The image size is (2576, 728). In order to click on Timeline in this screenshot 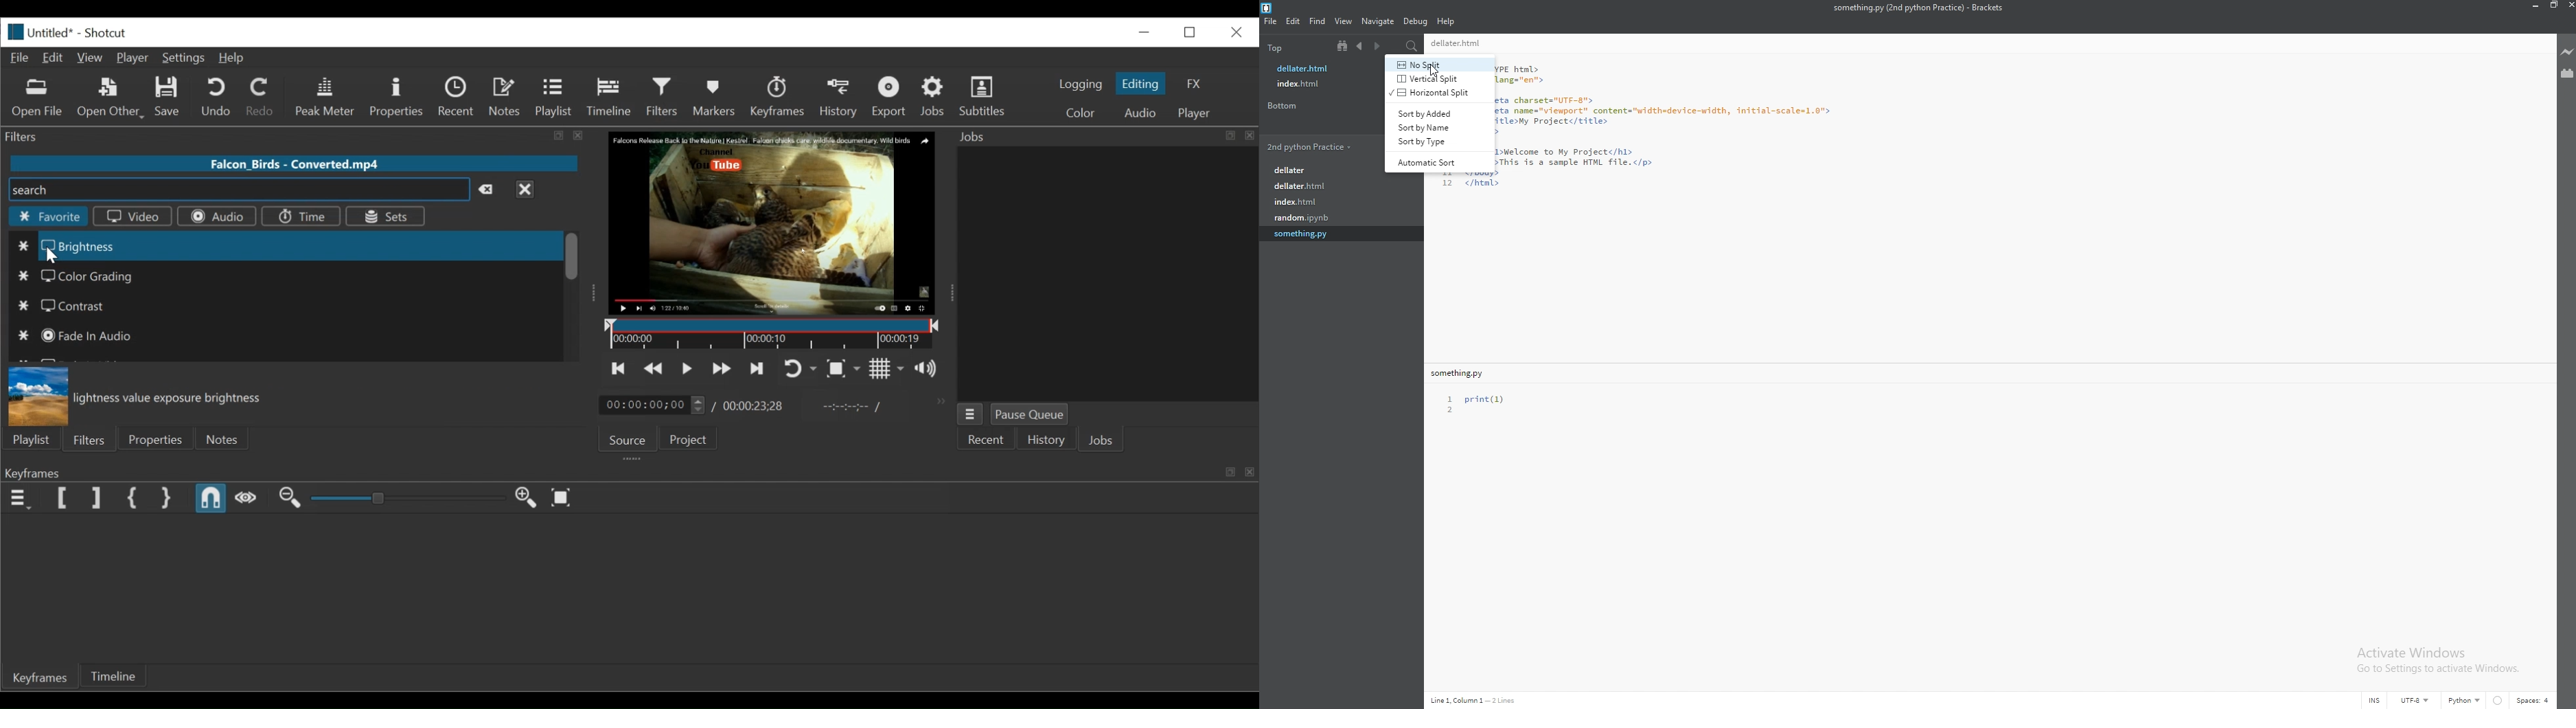, I will do `click(117, 675)`.